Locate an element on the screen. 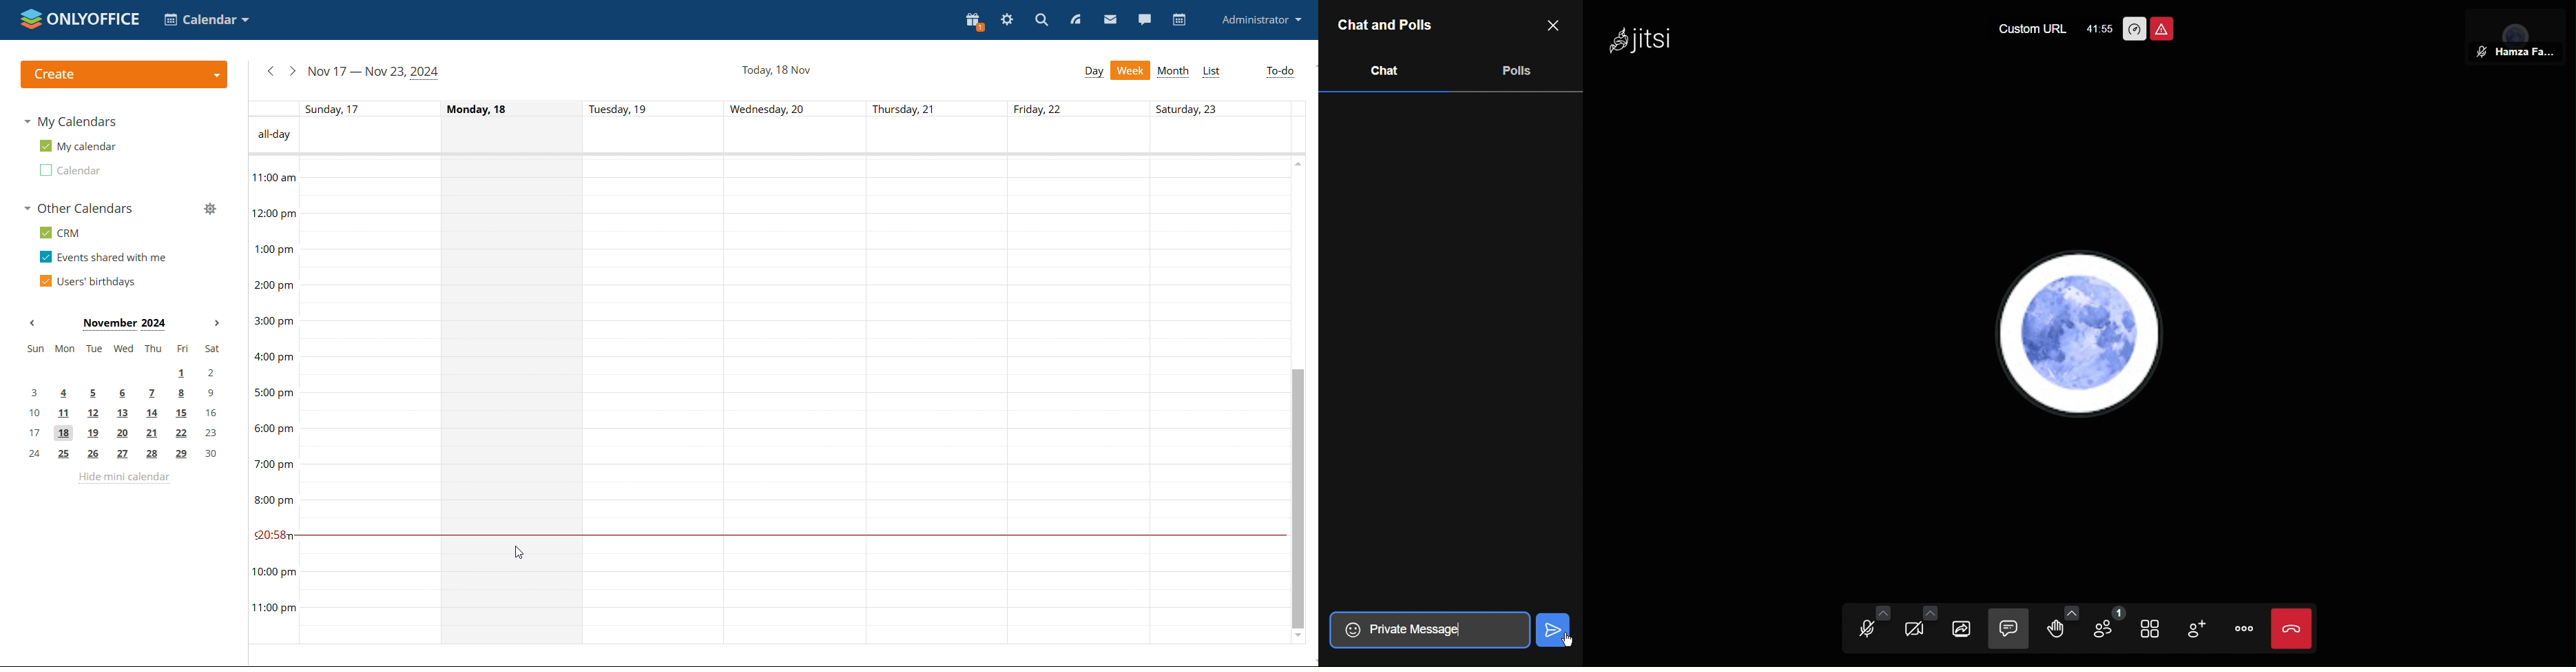 This screenshot has width=2576, height=672. individual dates is located at coordinates (795, 108).